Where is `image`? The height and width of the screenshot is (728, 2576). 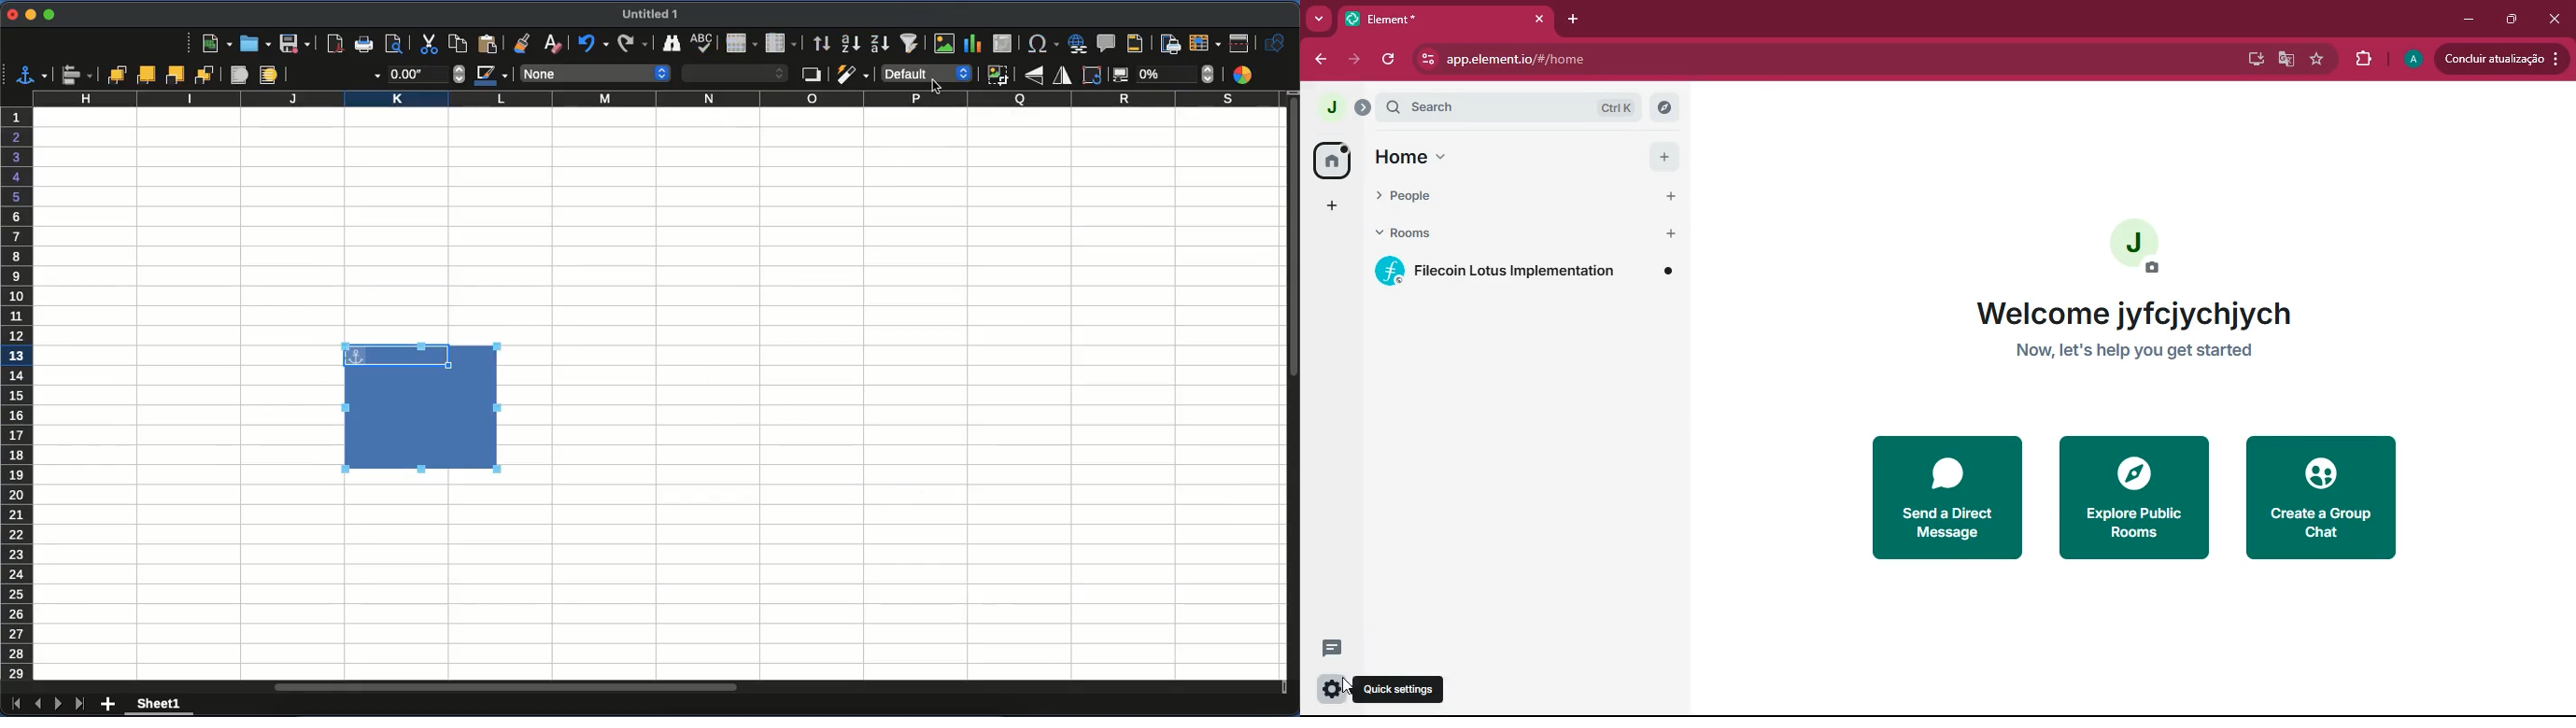
image is located at coordinates (423, 408).